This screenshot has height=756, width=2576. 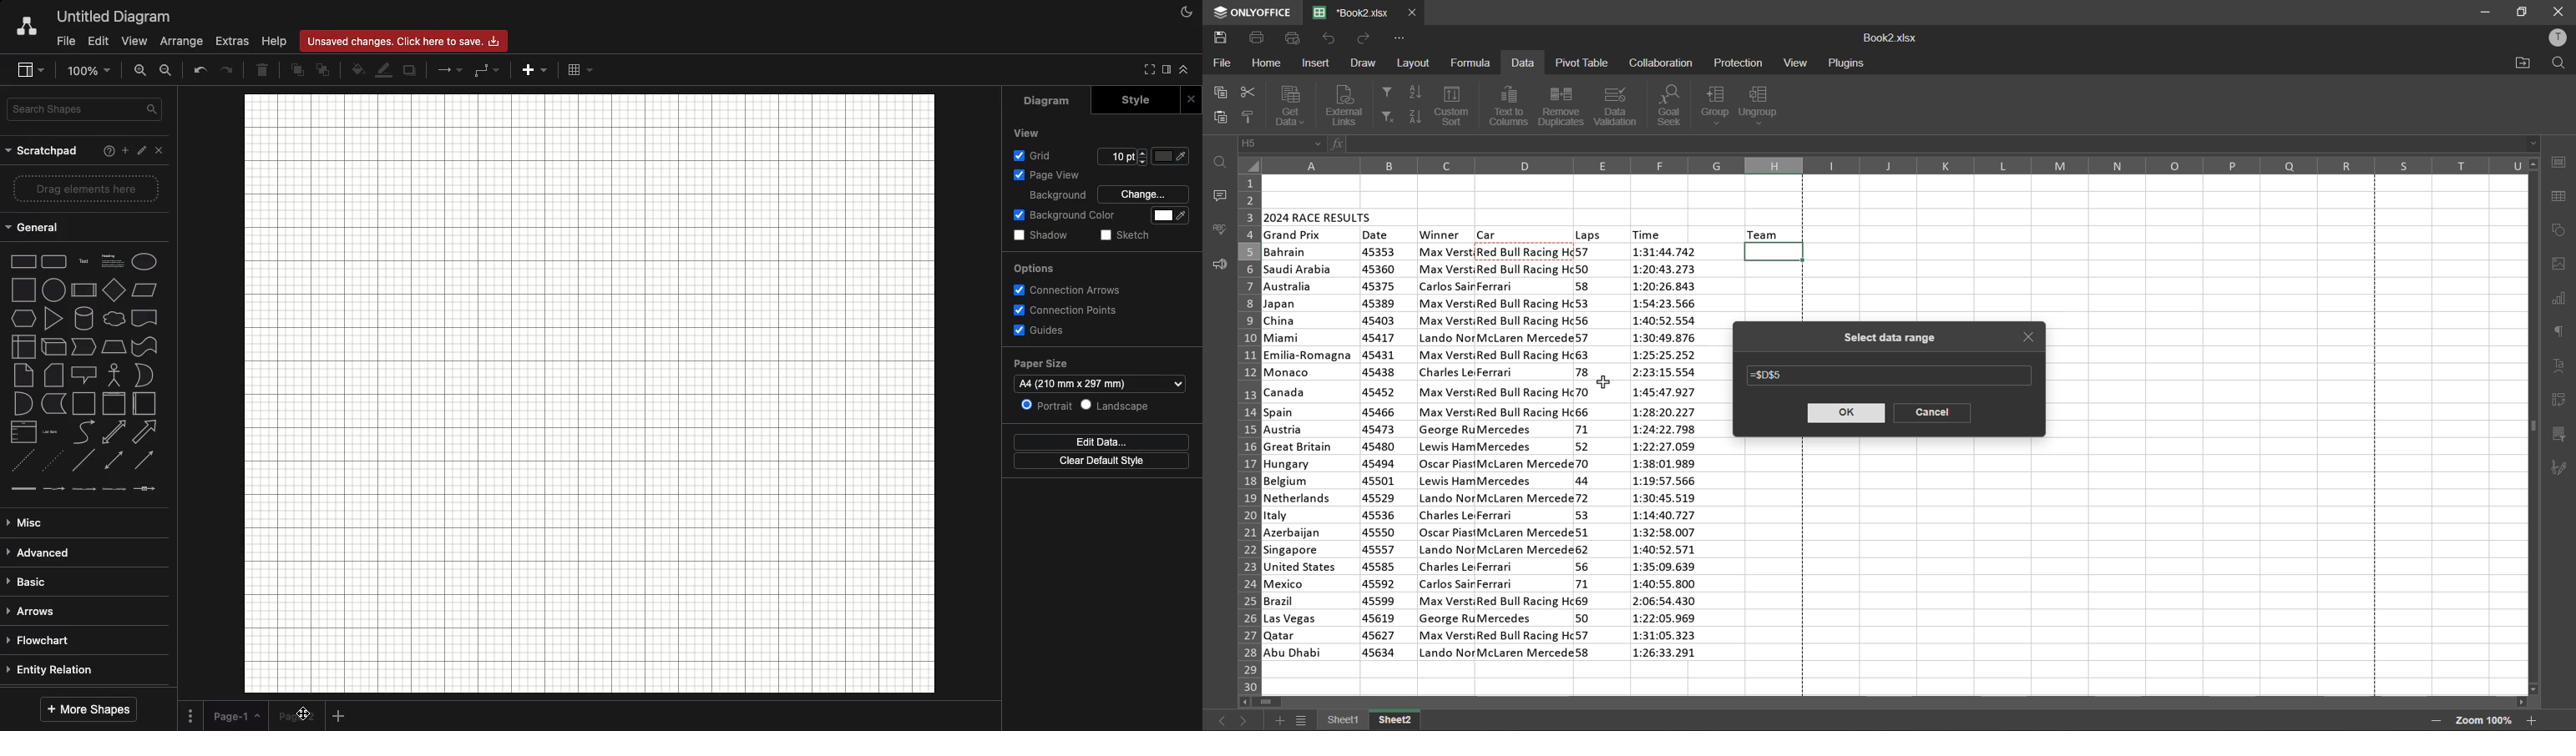 I want to click on Close, so click(x=164, y=152).